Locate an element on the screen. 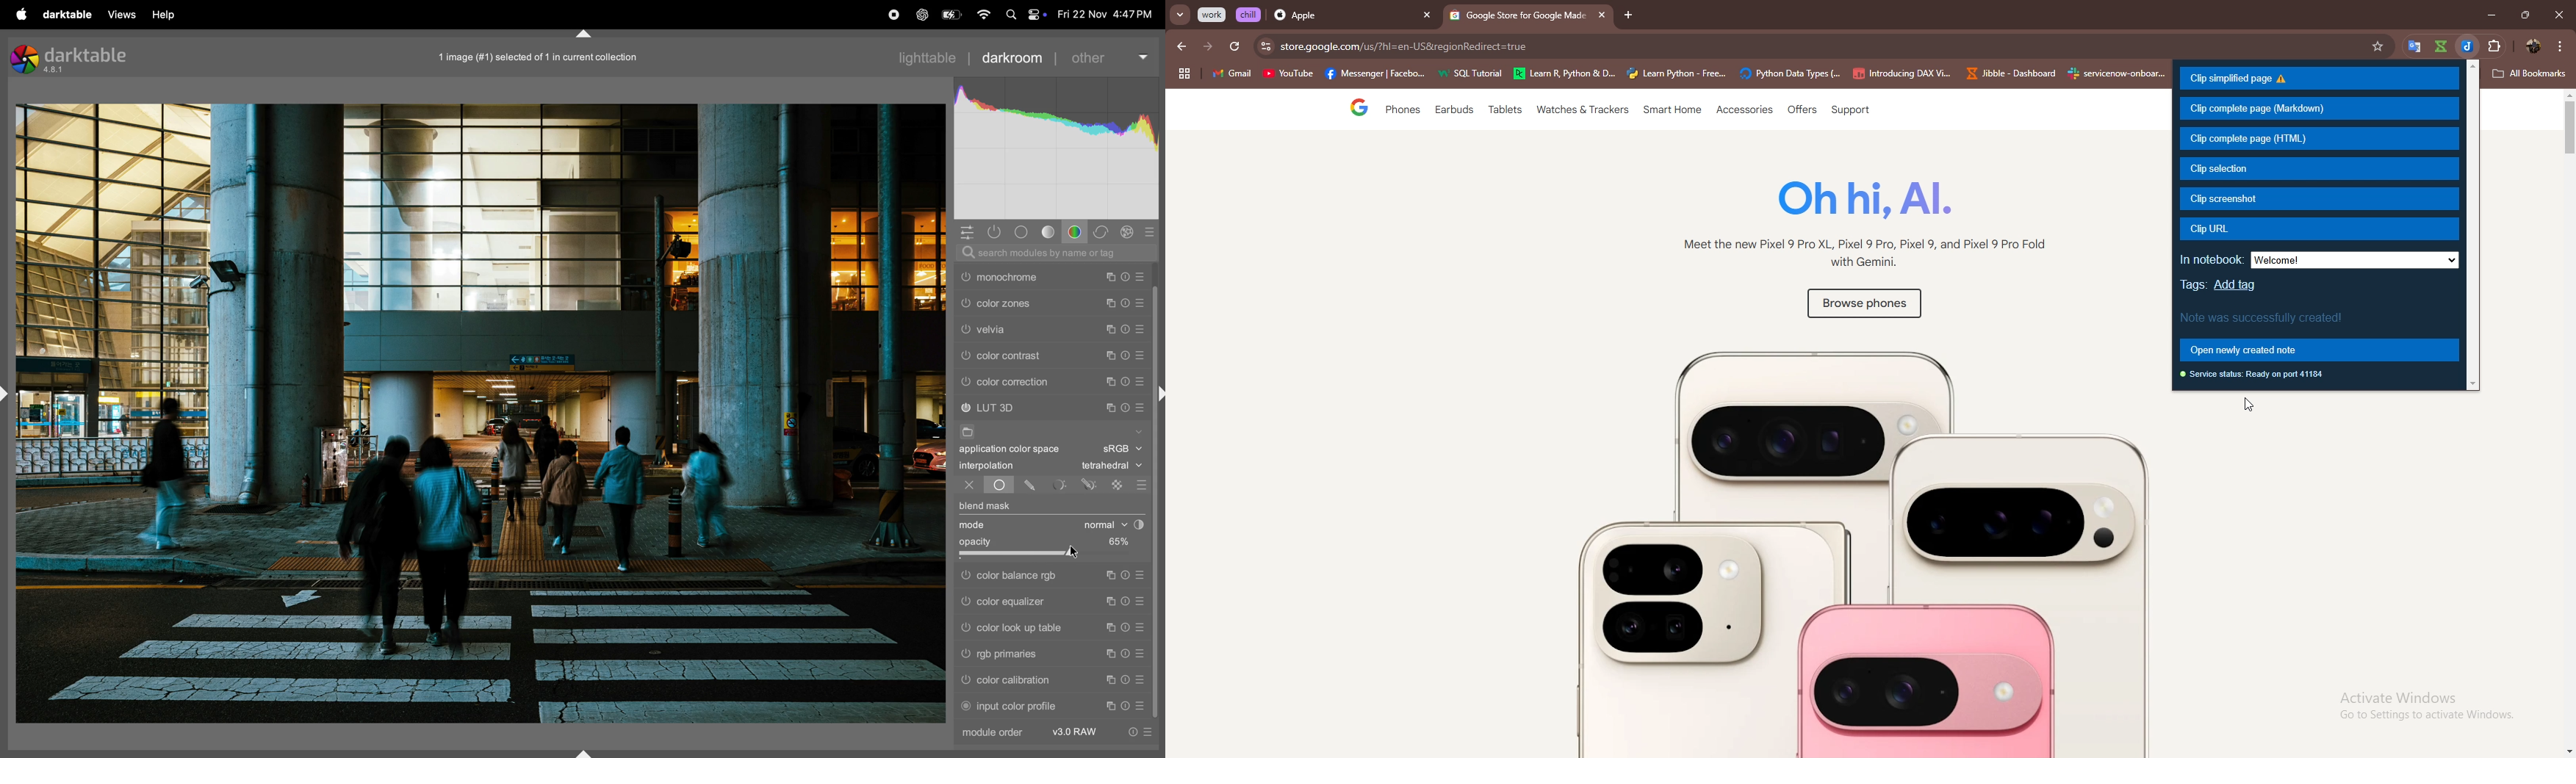  color calibration switched off is located at coordinates (968, 681).